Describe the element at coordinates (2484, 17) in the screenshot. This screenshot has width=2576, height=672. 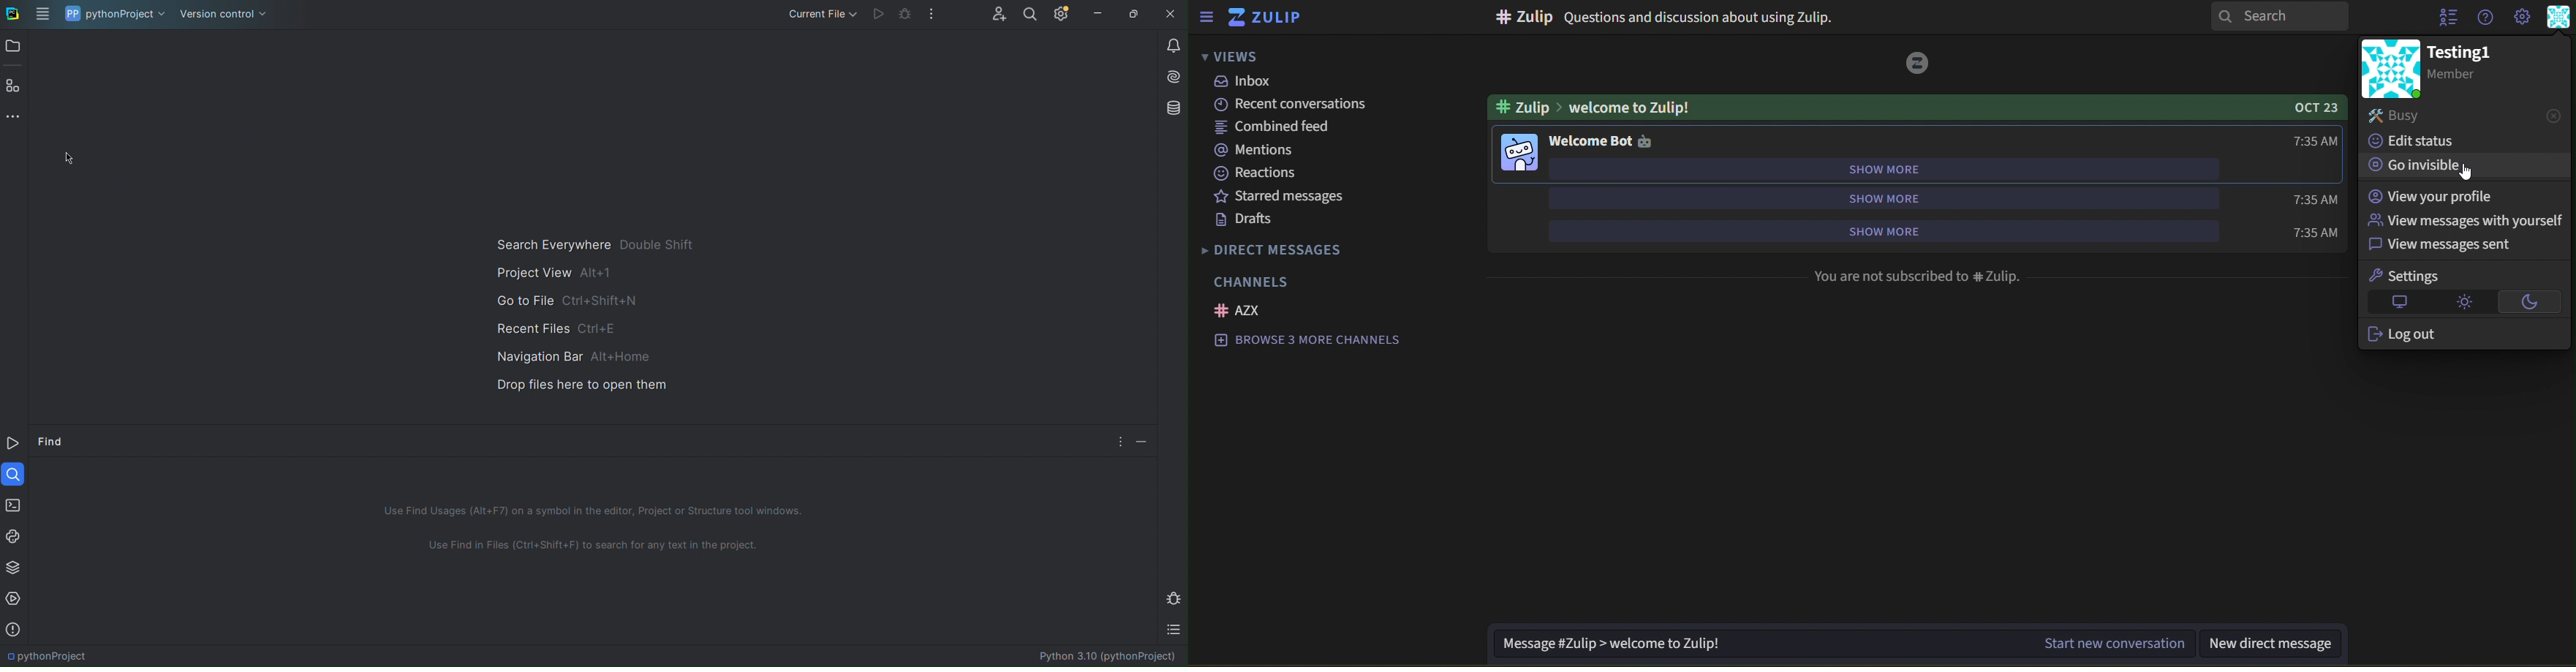
I see `get help` at that location.